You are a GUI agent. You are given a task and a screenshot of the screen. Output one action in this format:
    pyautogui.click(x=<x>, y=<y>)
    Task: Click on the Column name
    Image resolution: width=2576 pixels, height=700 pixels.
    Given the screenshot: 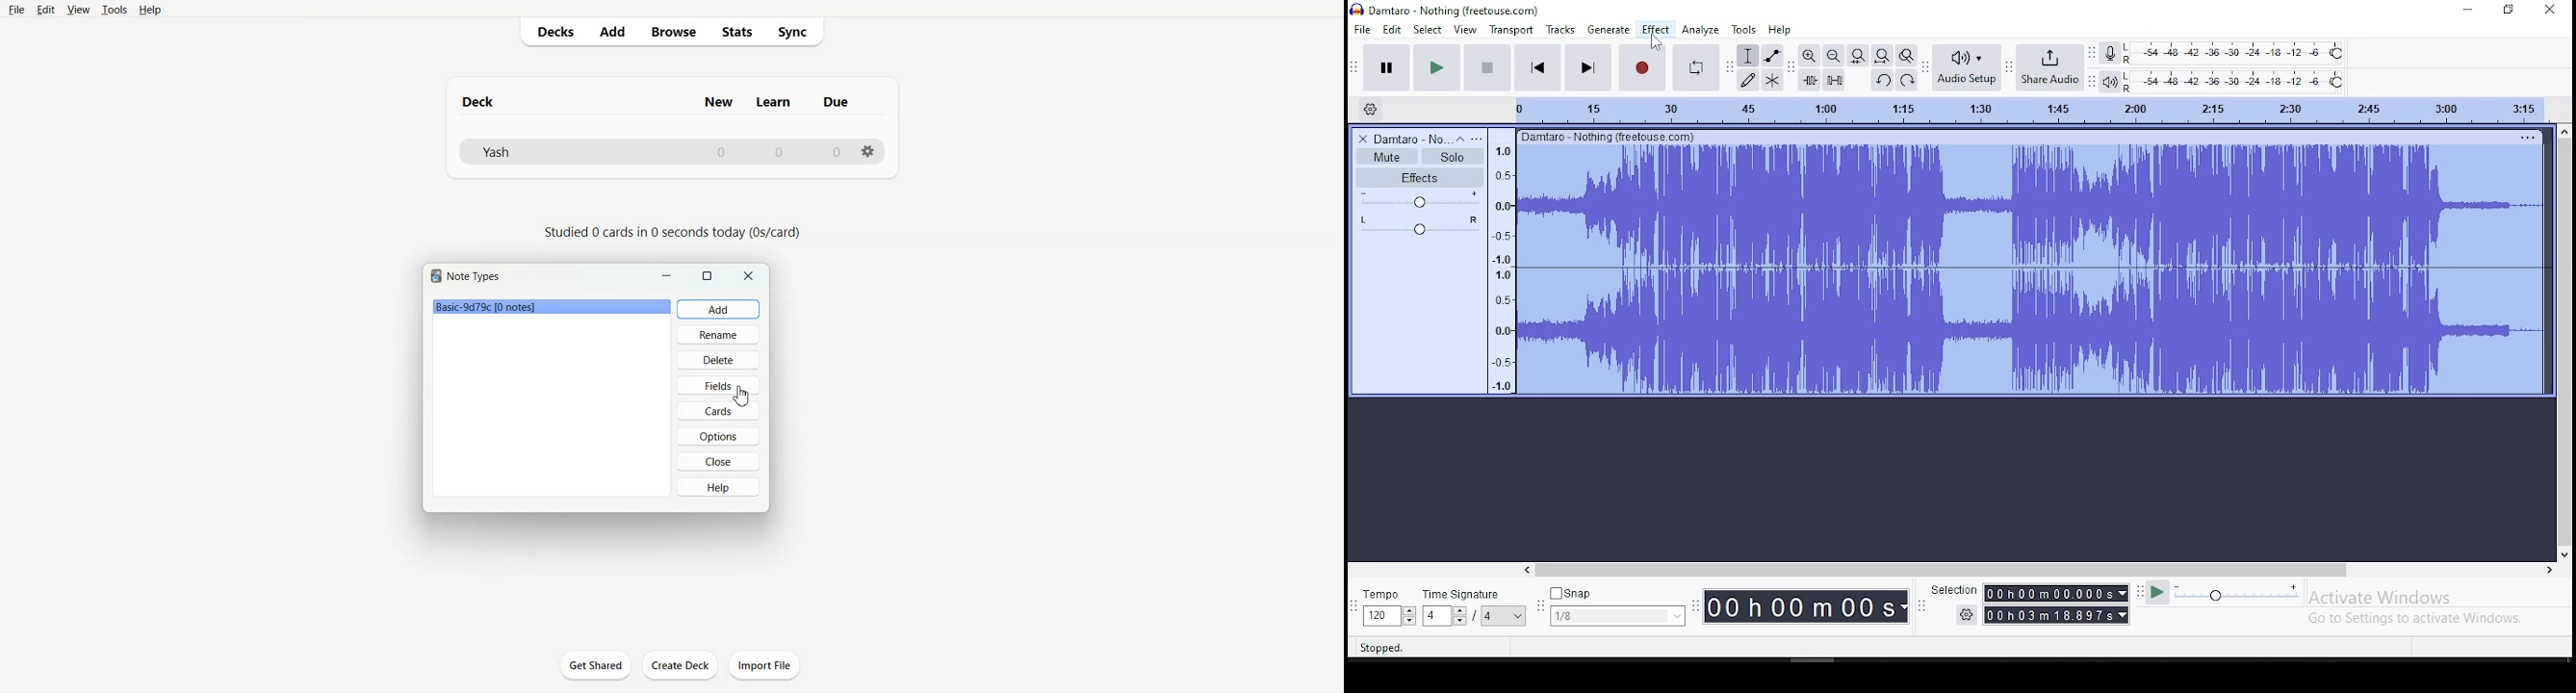 What is the action you would take?
    pyautogui.click(x=718, y=102)
    